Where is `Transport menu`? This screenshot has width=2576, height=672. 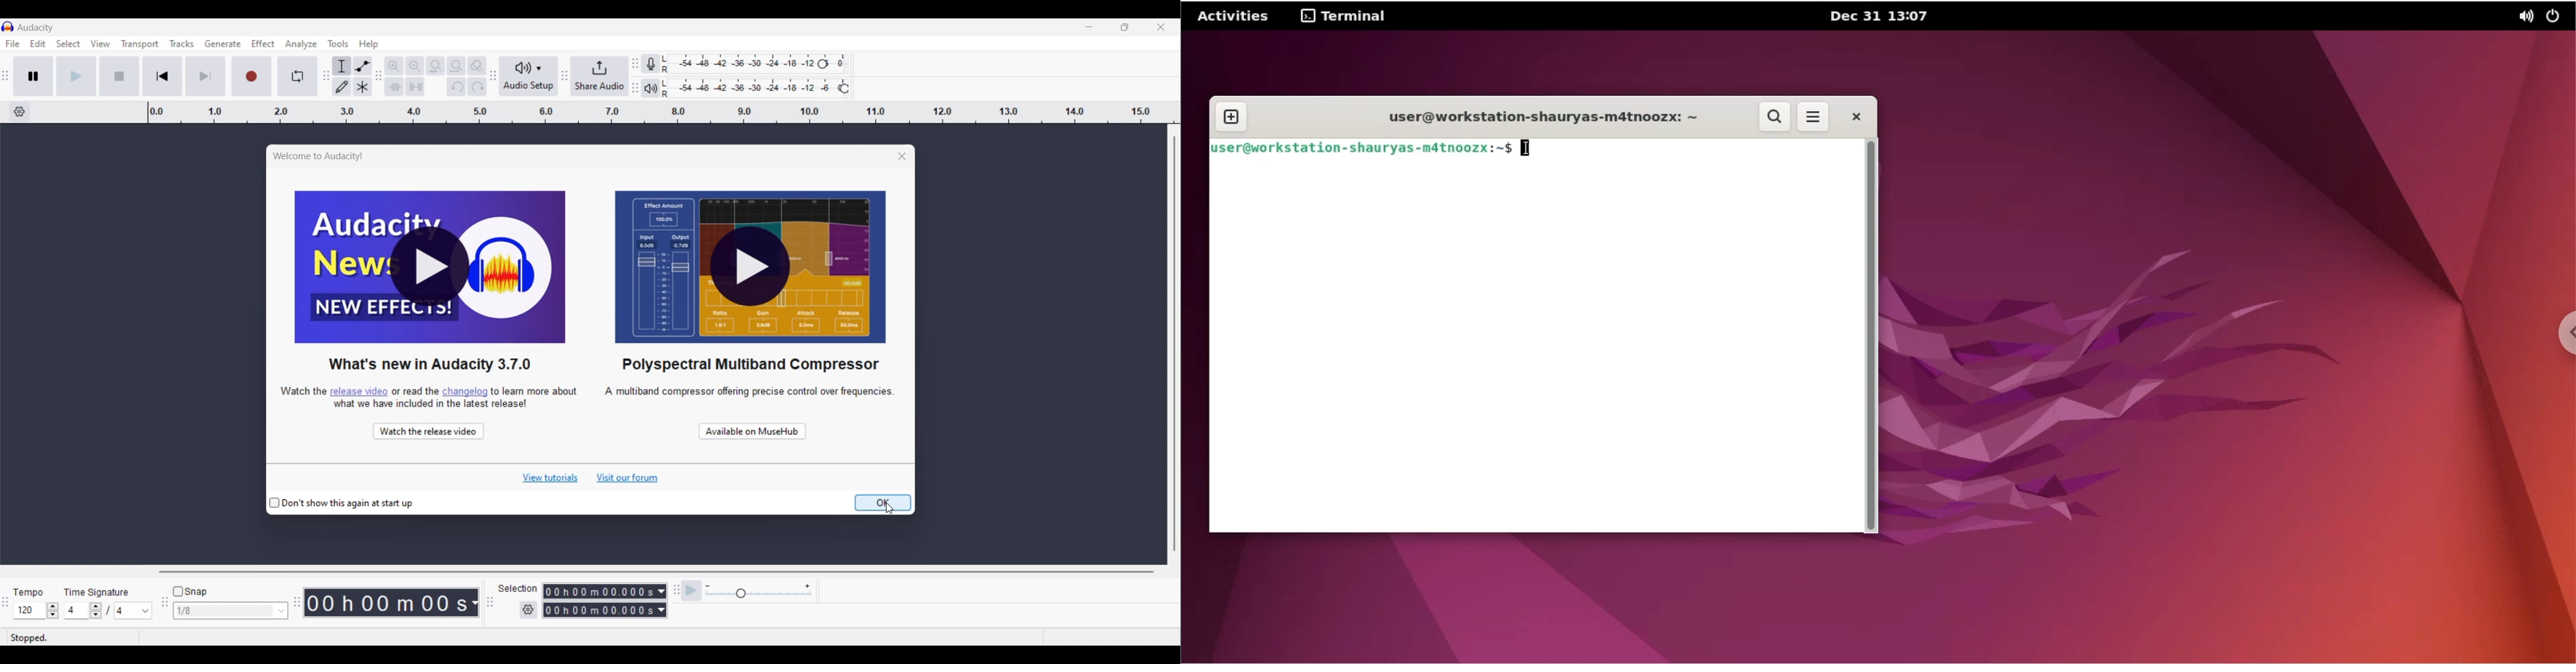
Transport menu is located at coordinates (140, 44).